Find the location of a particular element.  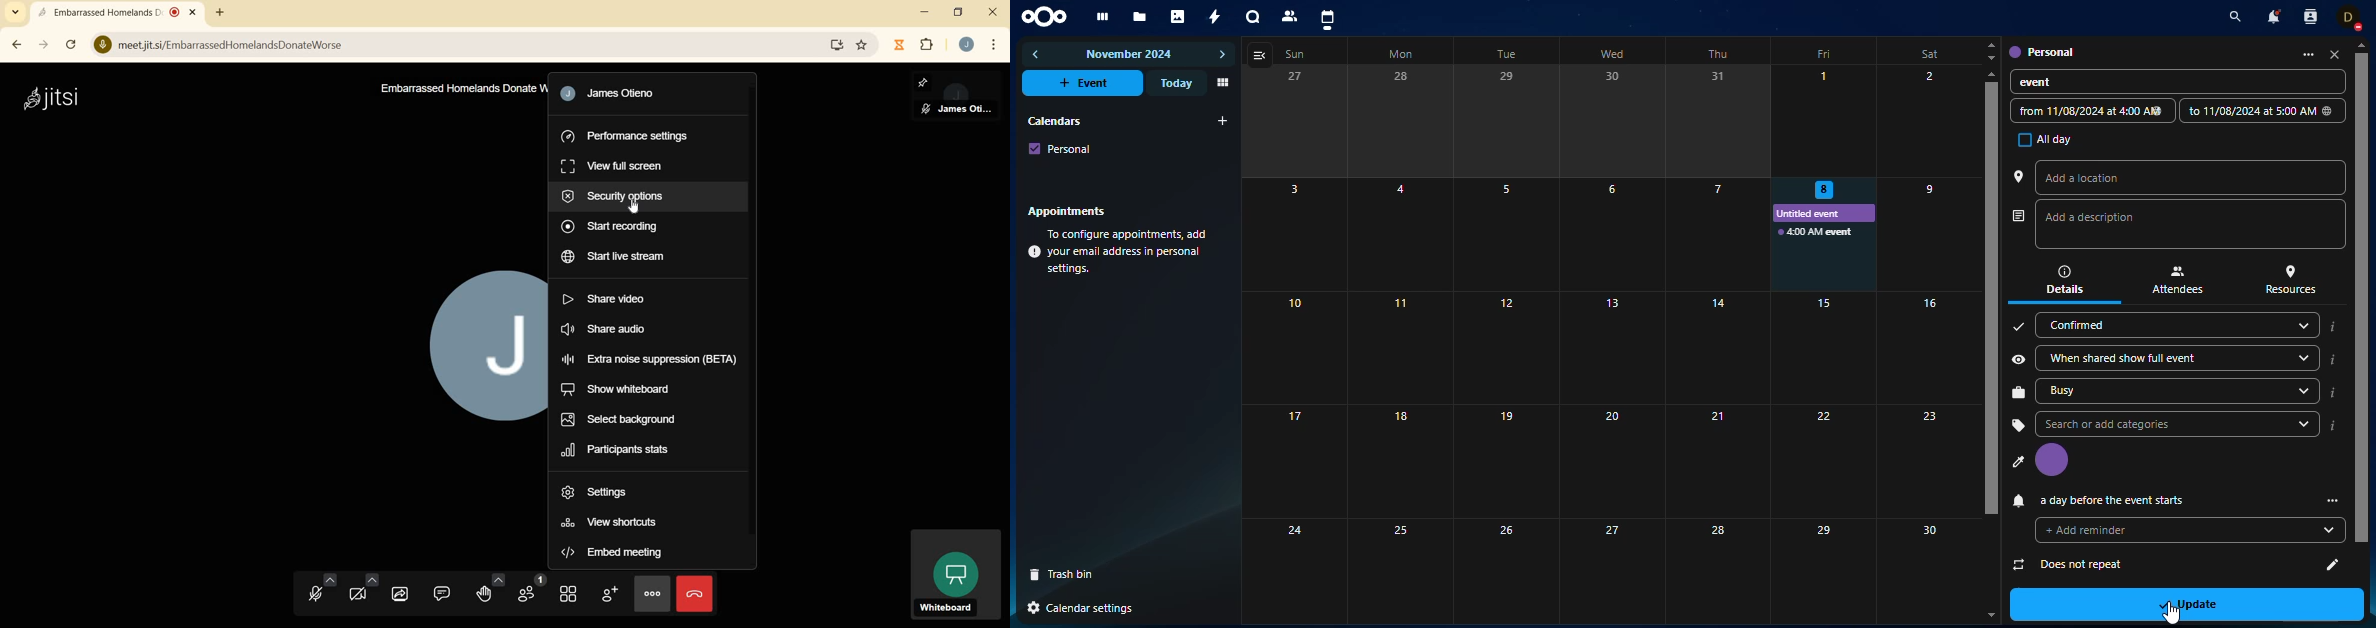

talk is located at coordinates (1253, 18).